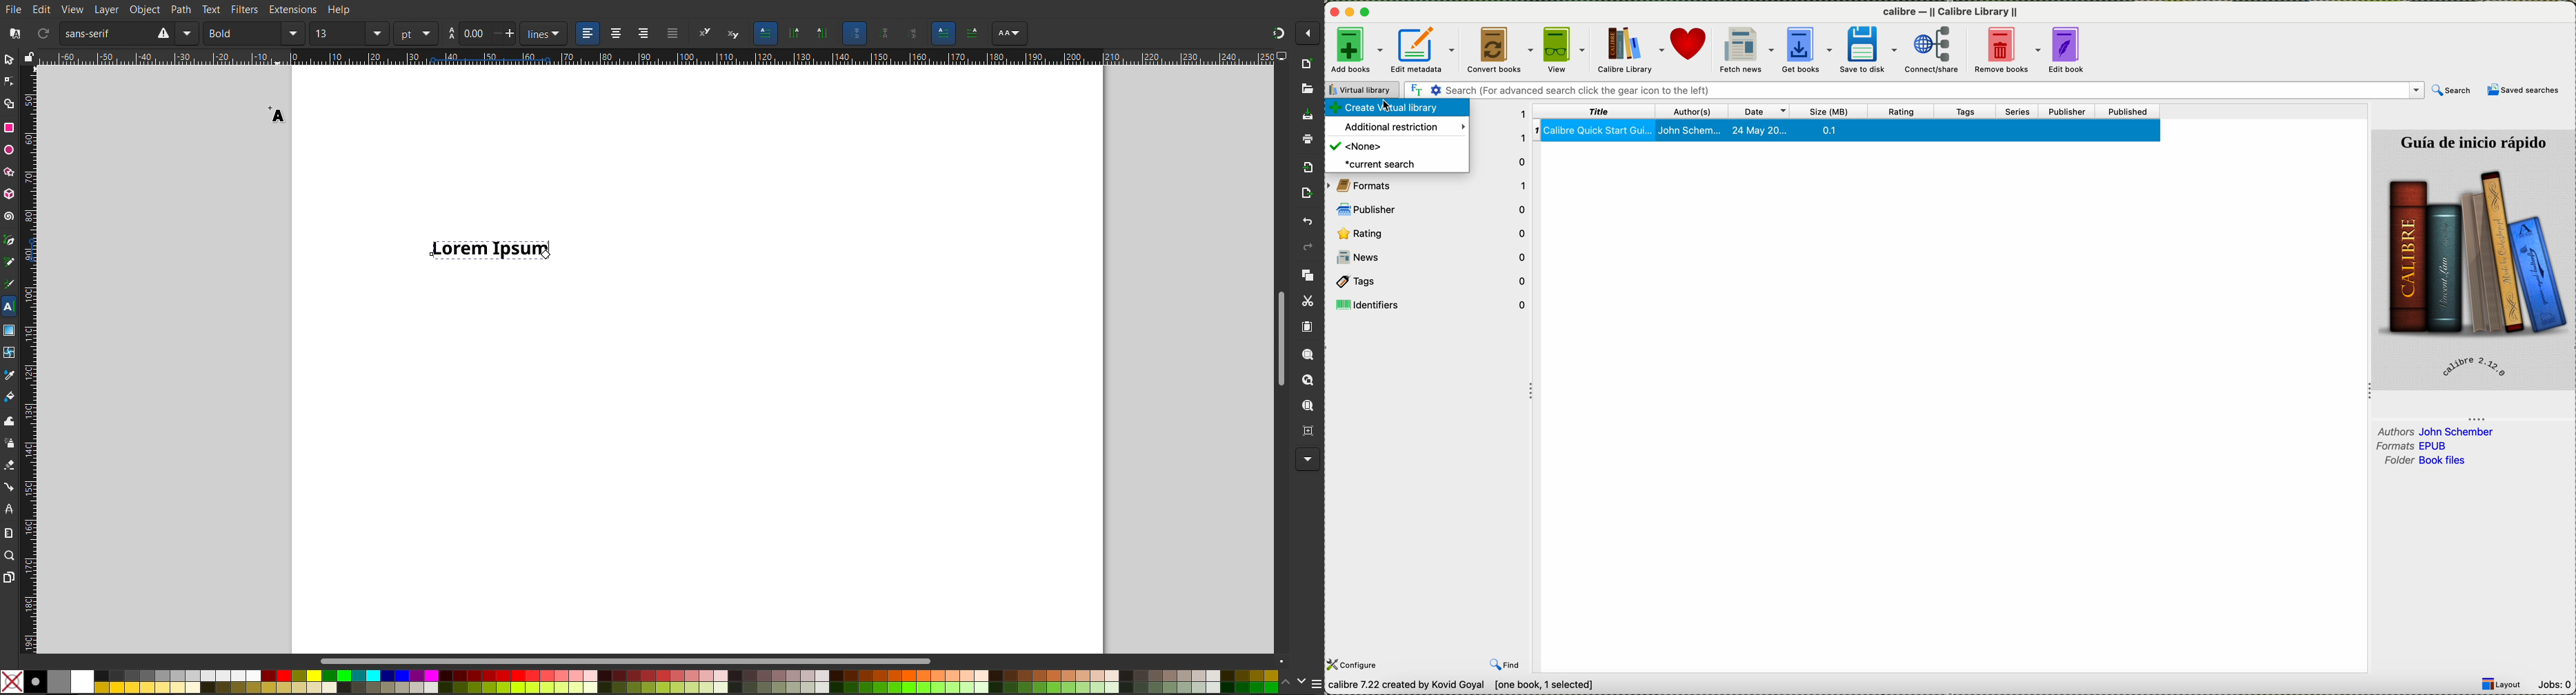 The height and width of the screenshot is (700, 2576). I want to click on New, so click(1306, 65).